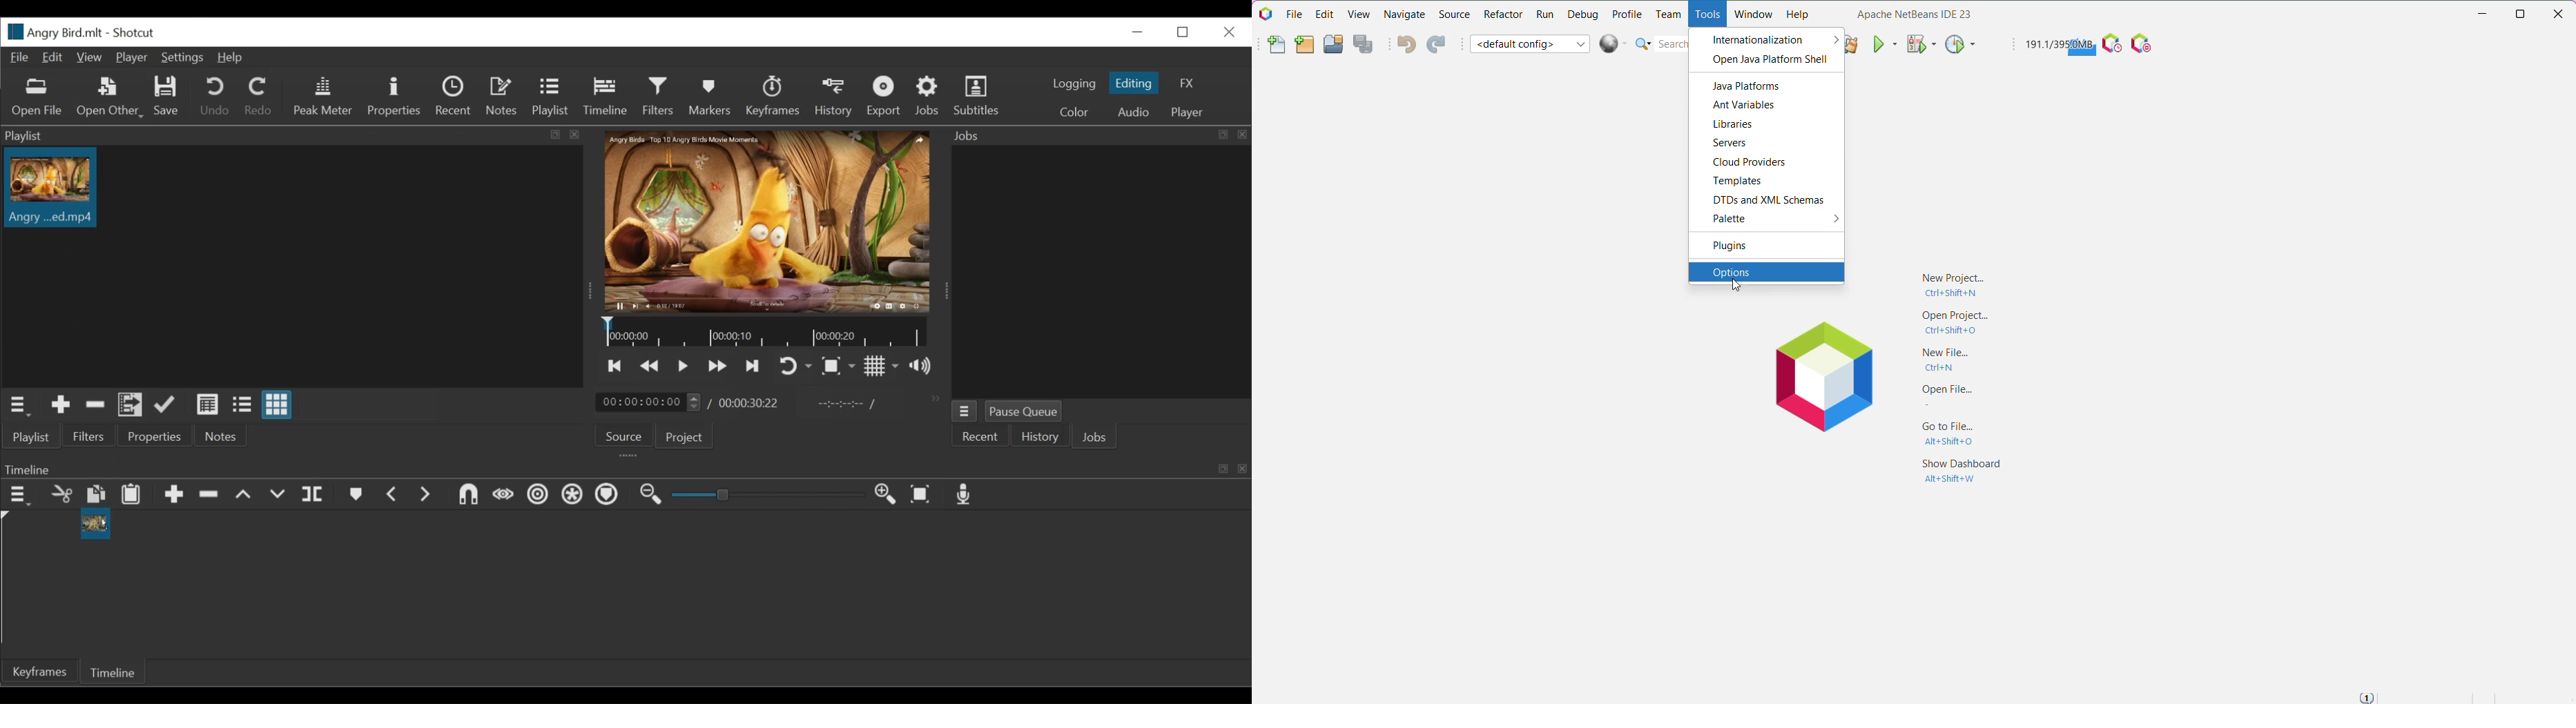 The width and height of the screenshot is (2576, 728). What do you see at coordinates (1358, 15) in the screenshot?
I see `View` at bounding box center [1358, 15].